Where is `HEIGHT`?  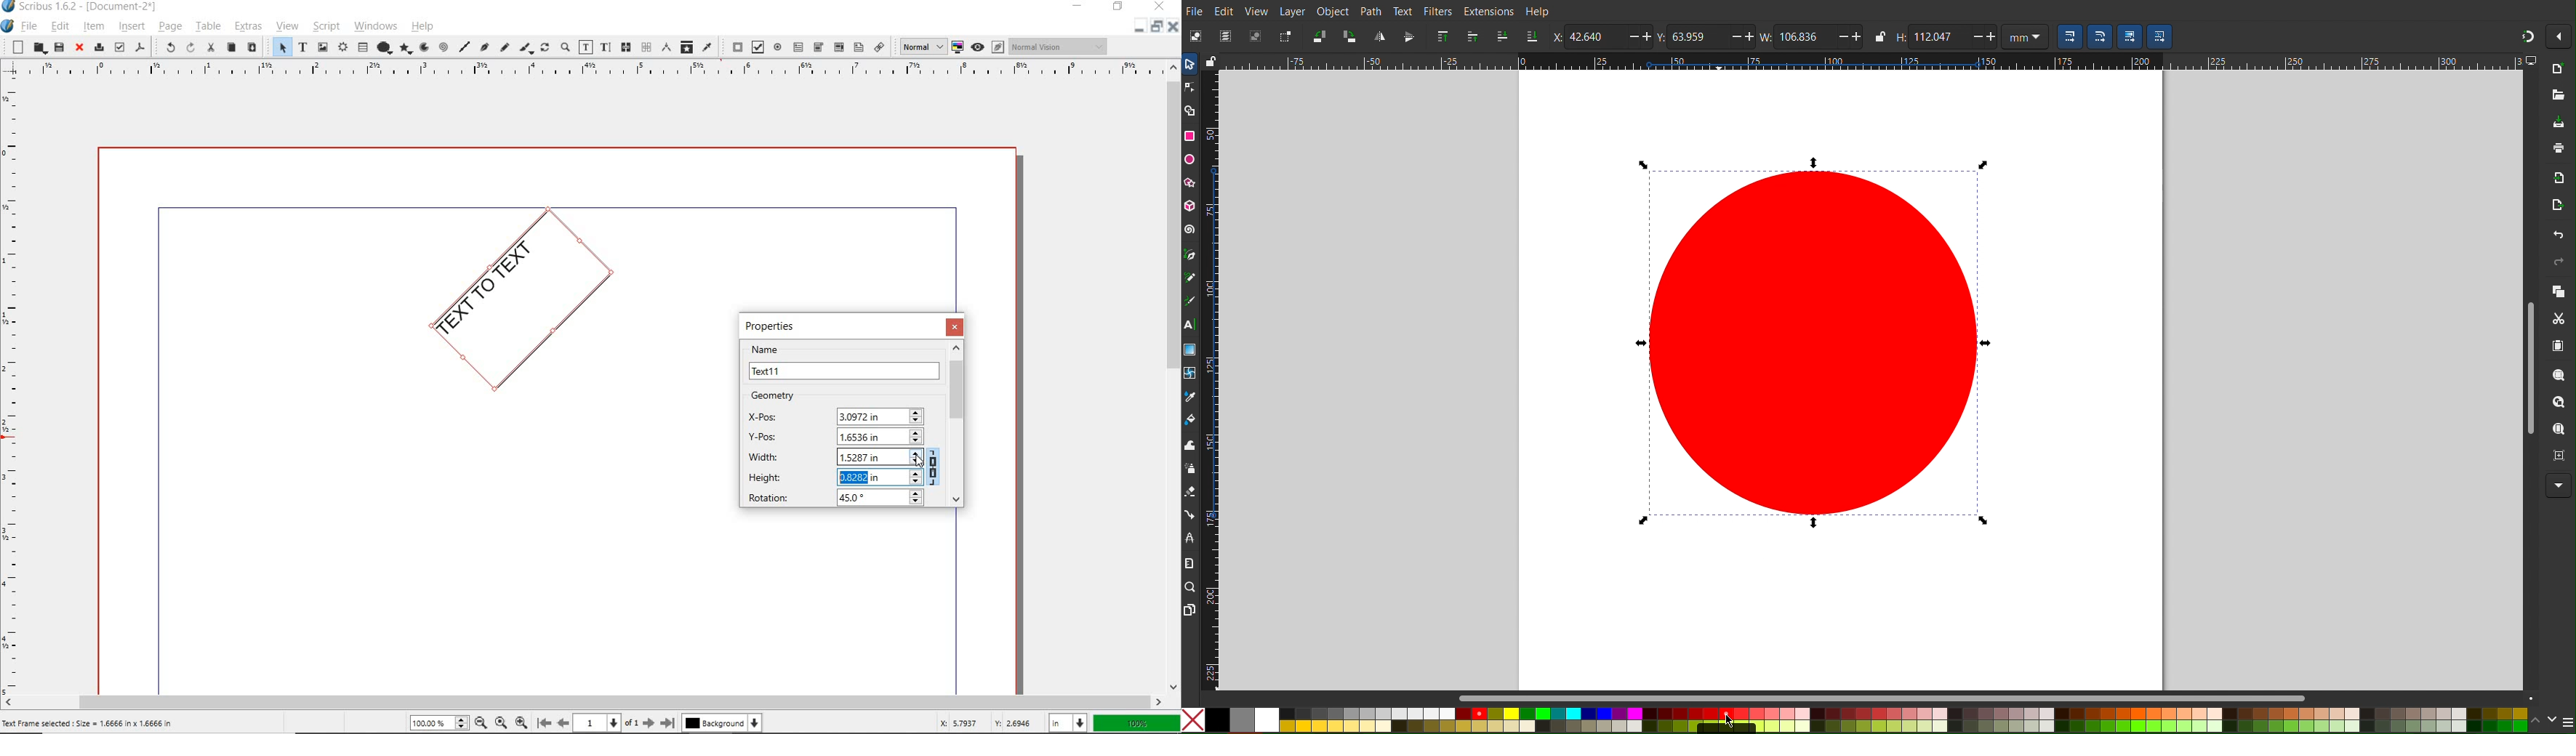
HEIGHT is located at coordinates (836, 476).